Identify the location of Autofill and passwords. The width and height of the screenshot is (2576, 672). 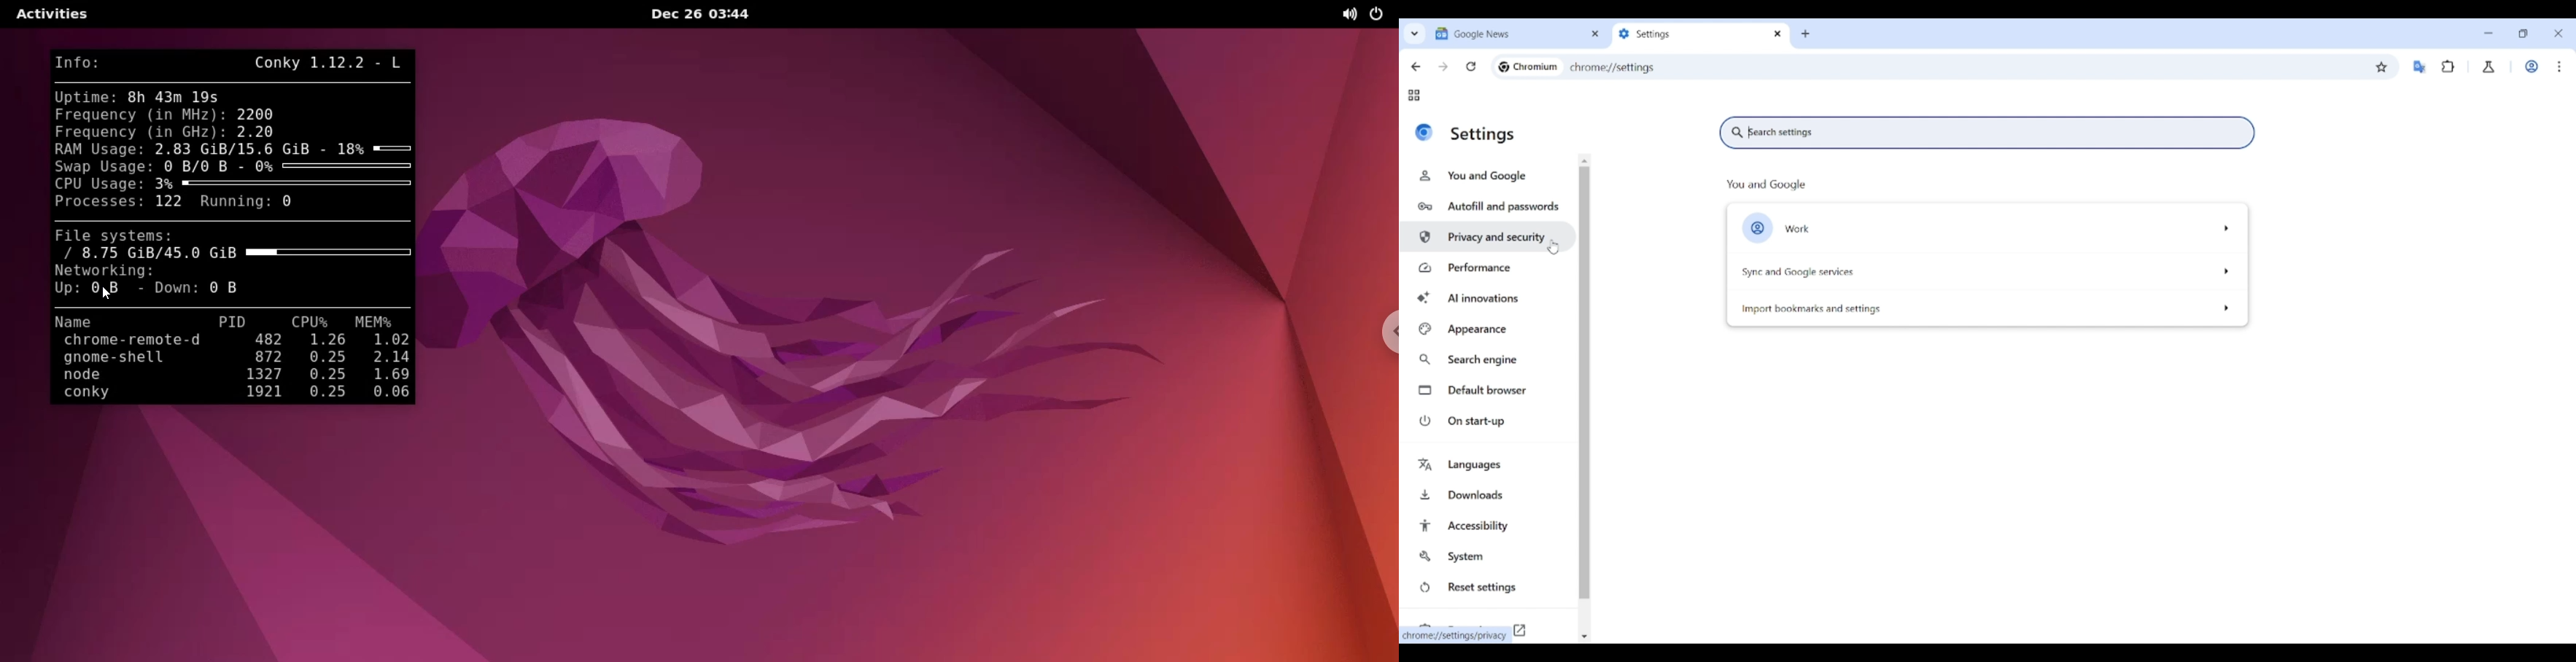
(1490, 207).